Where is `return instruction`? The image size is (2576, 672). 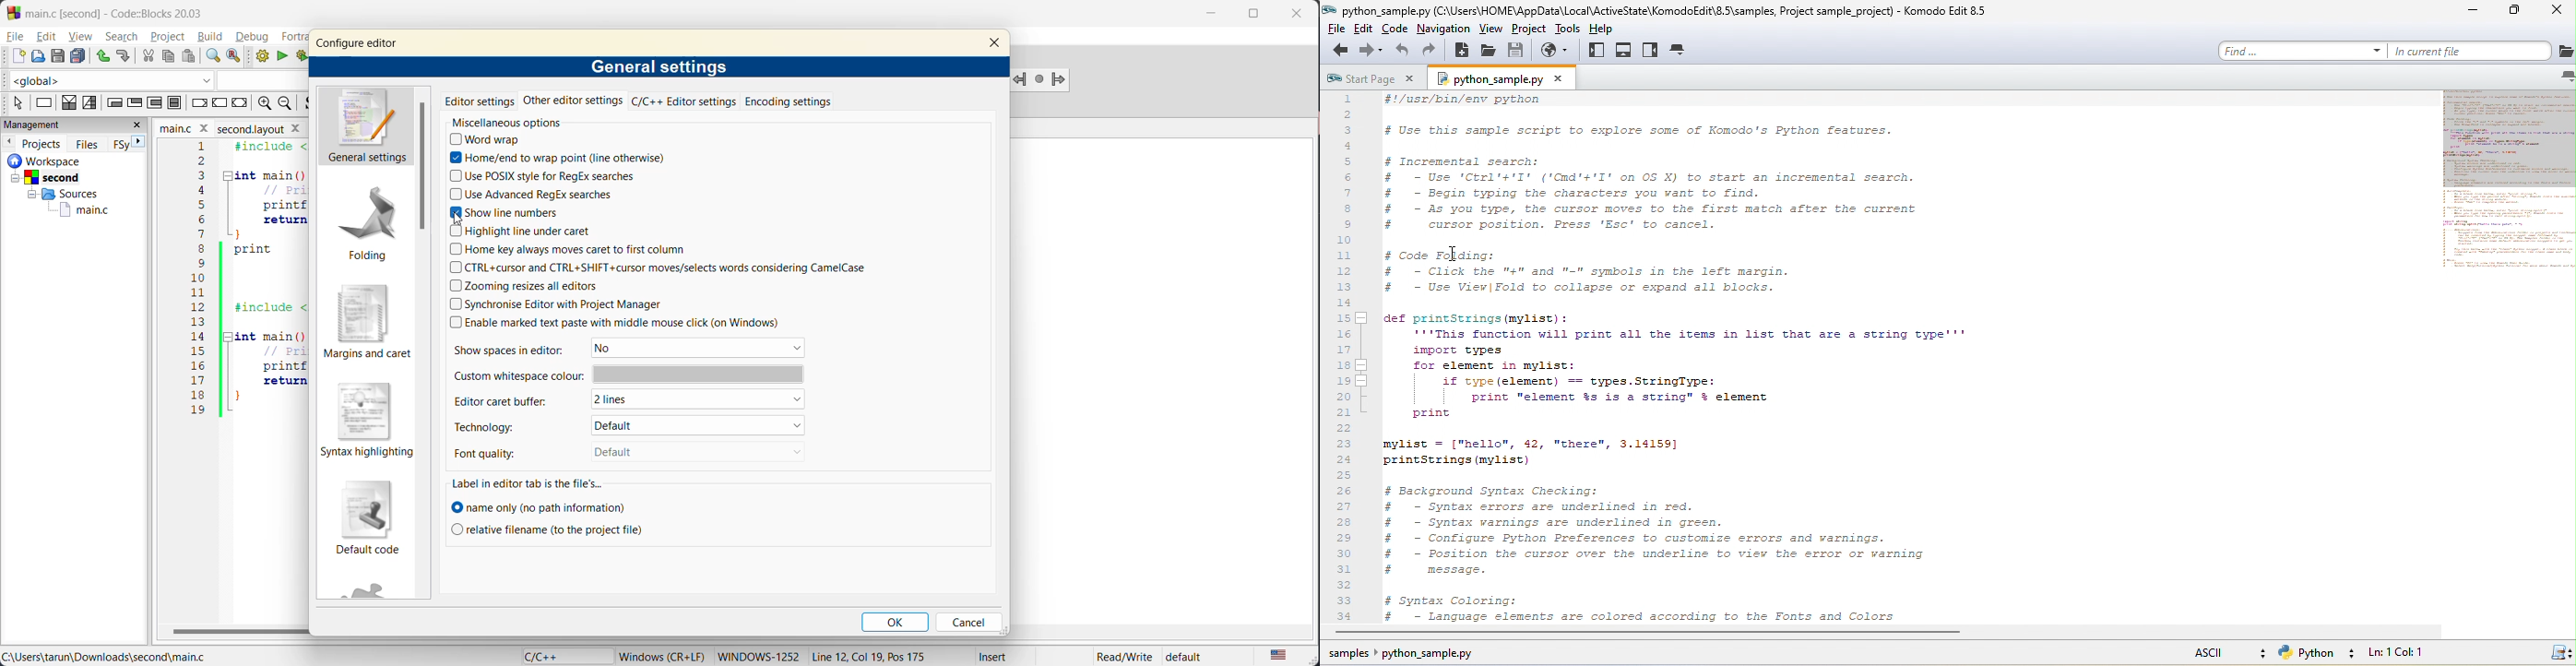
return instruction is located at coordinates (240, 102).